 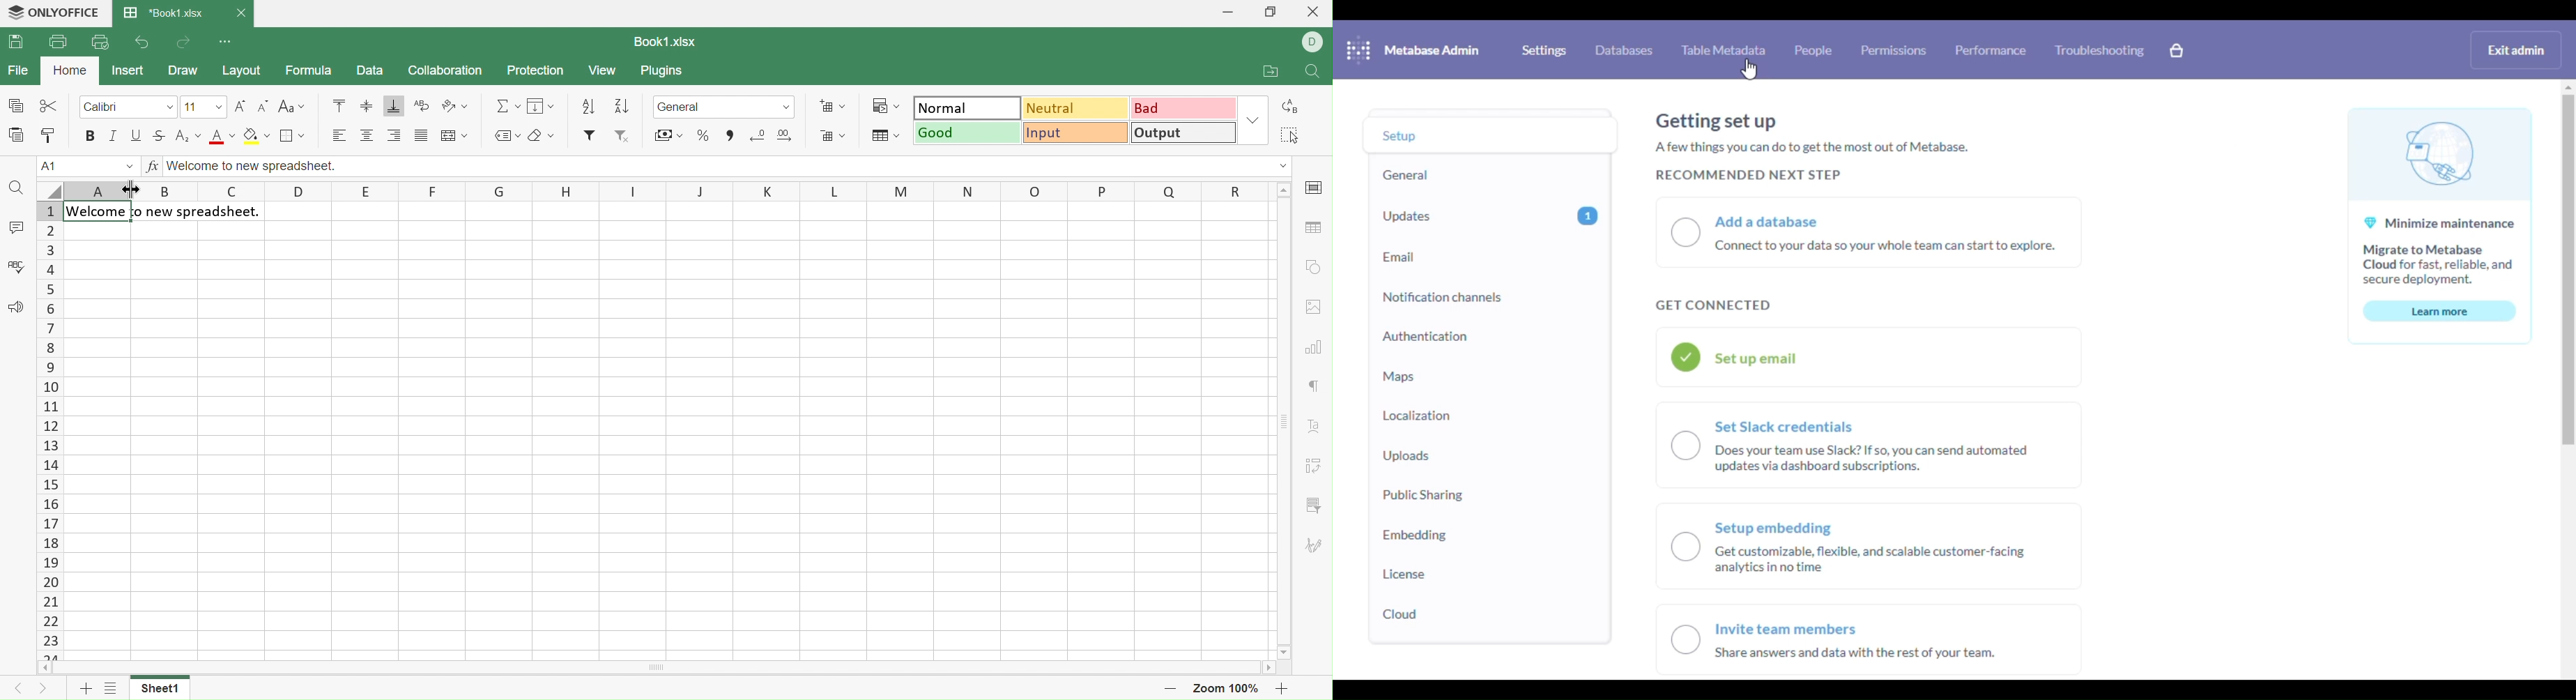 What do you see at coordinates (85, 166) in the screenshot?
I see `A1` at bounding box center [85, 166].